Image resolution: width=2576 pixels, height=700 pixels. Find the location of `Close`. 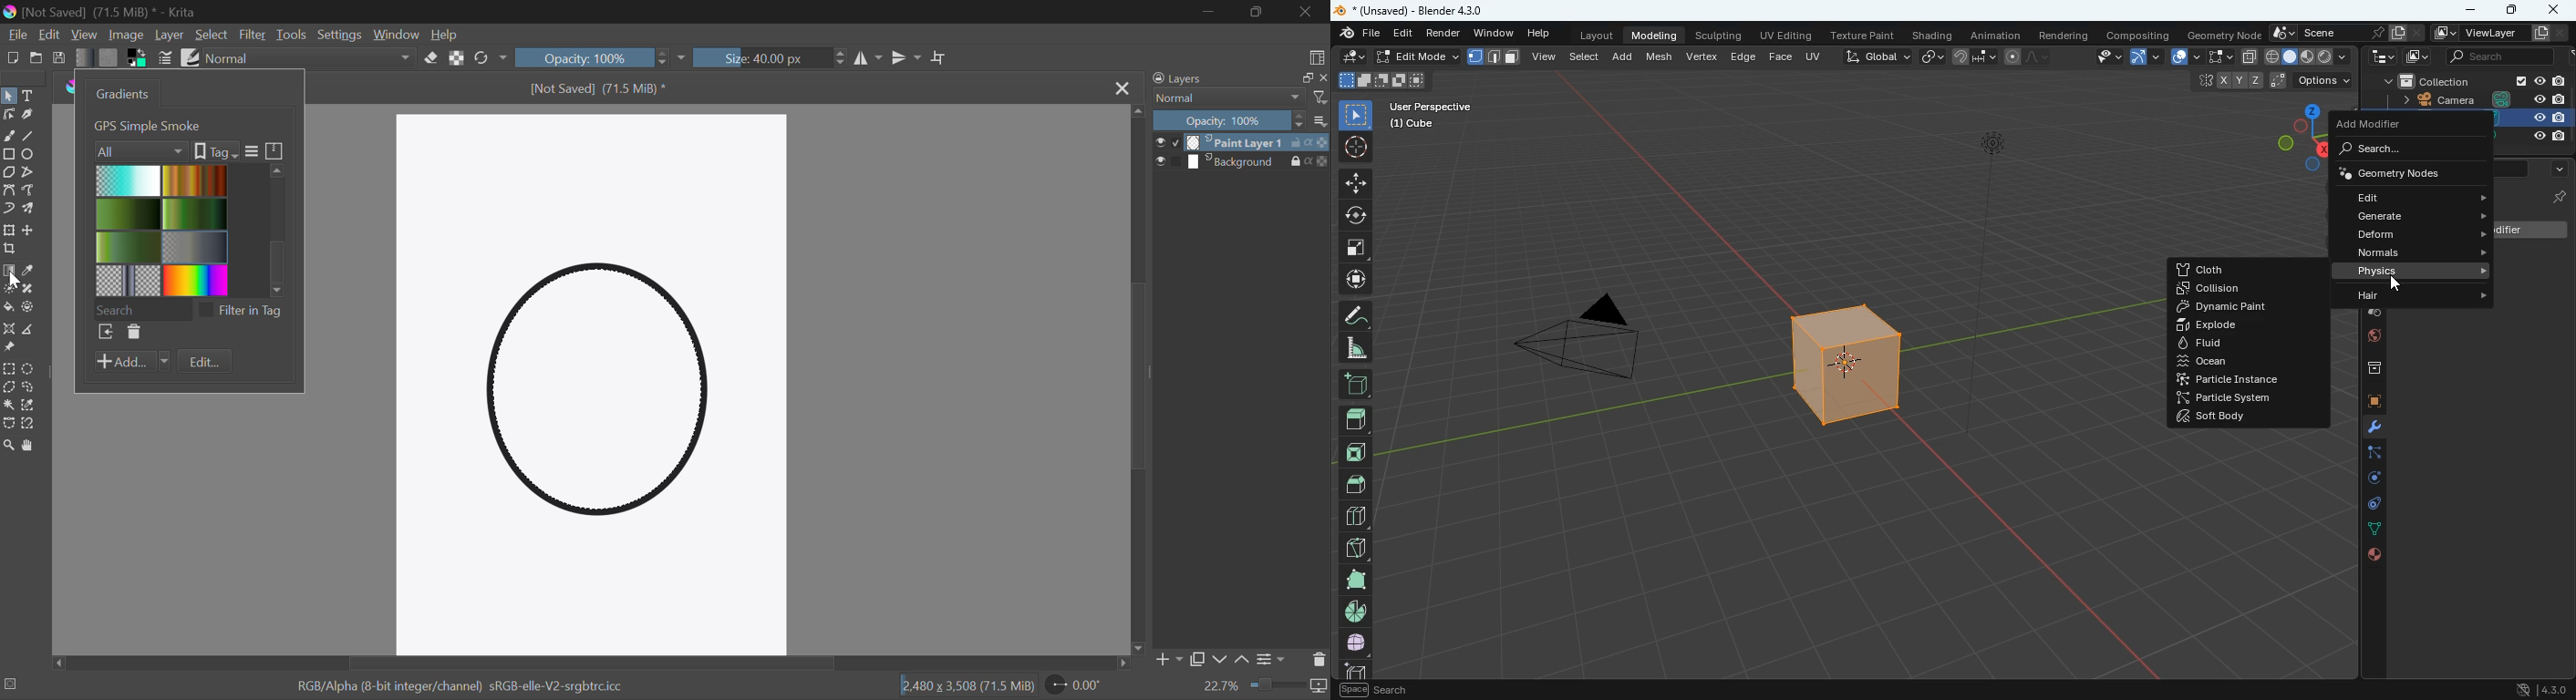

Close is located at coordinates (1123, 89).